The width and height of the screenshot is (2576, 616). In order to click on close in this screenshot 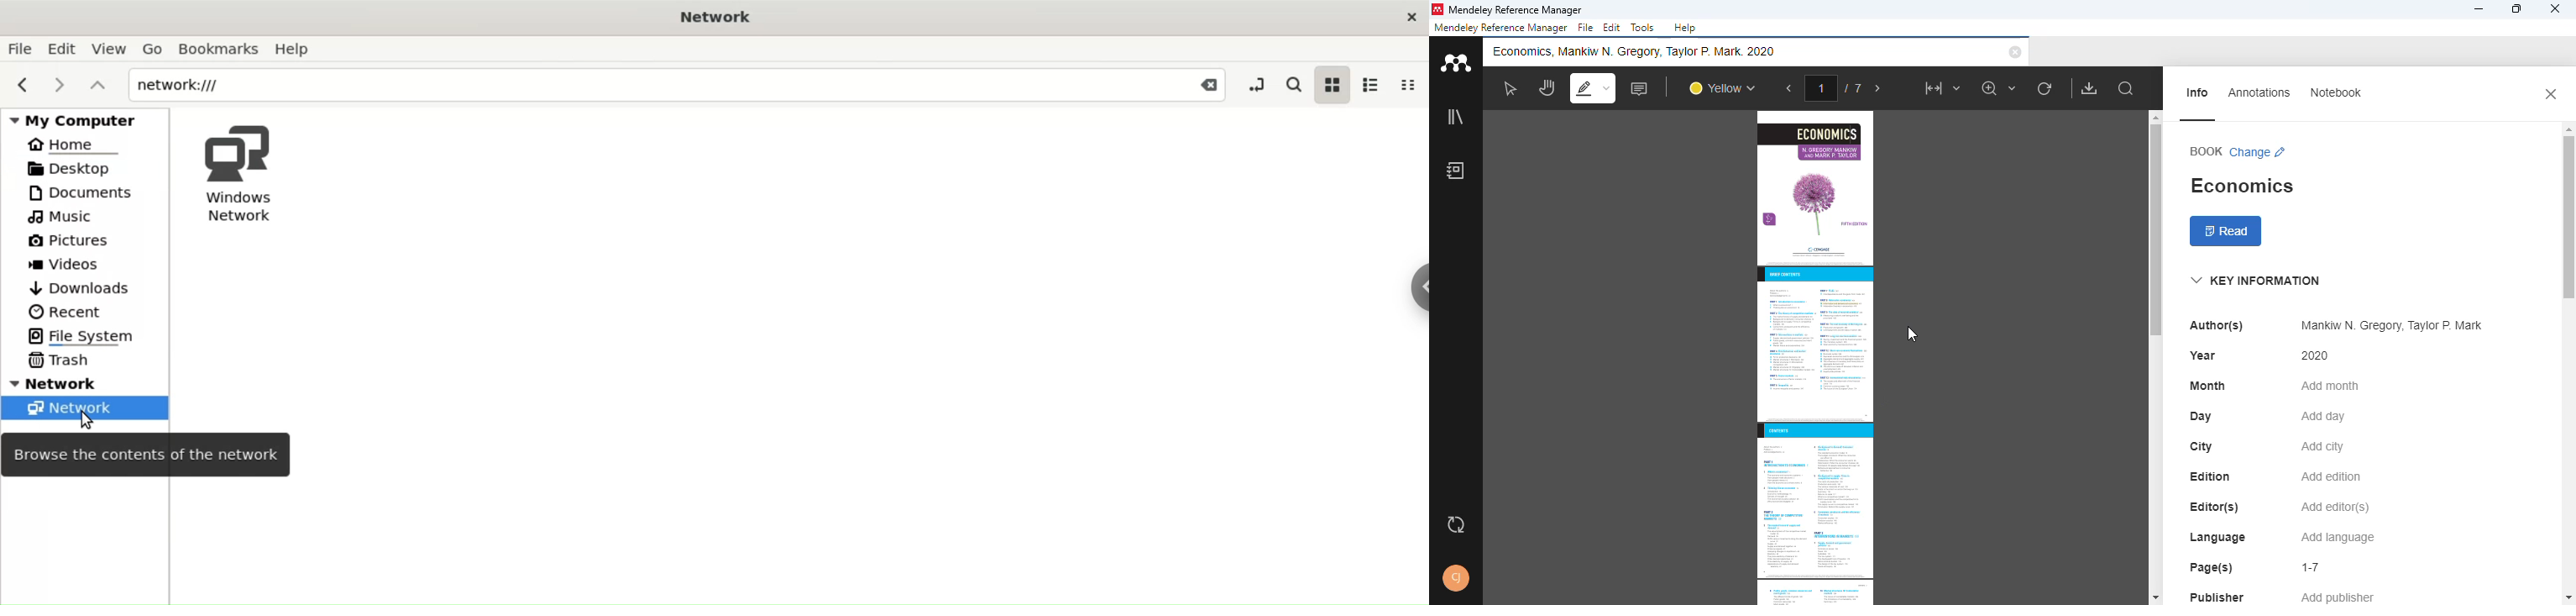, I will do `click(2015, 52)`.